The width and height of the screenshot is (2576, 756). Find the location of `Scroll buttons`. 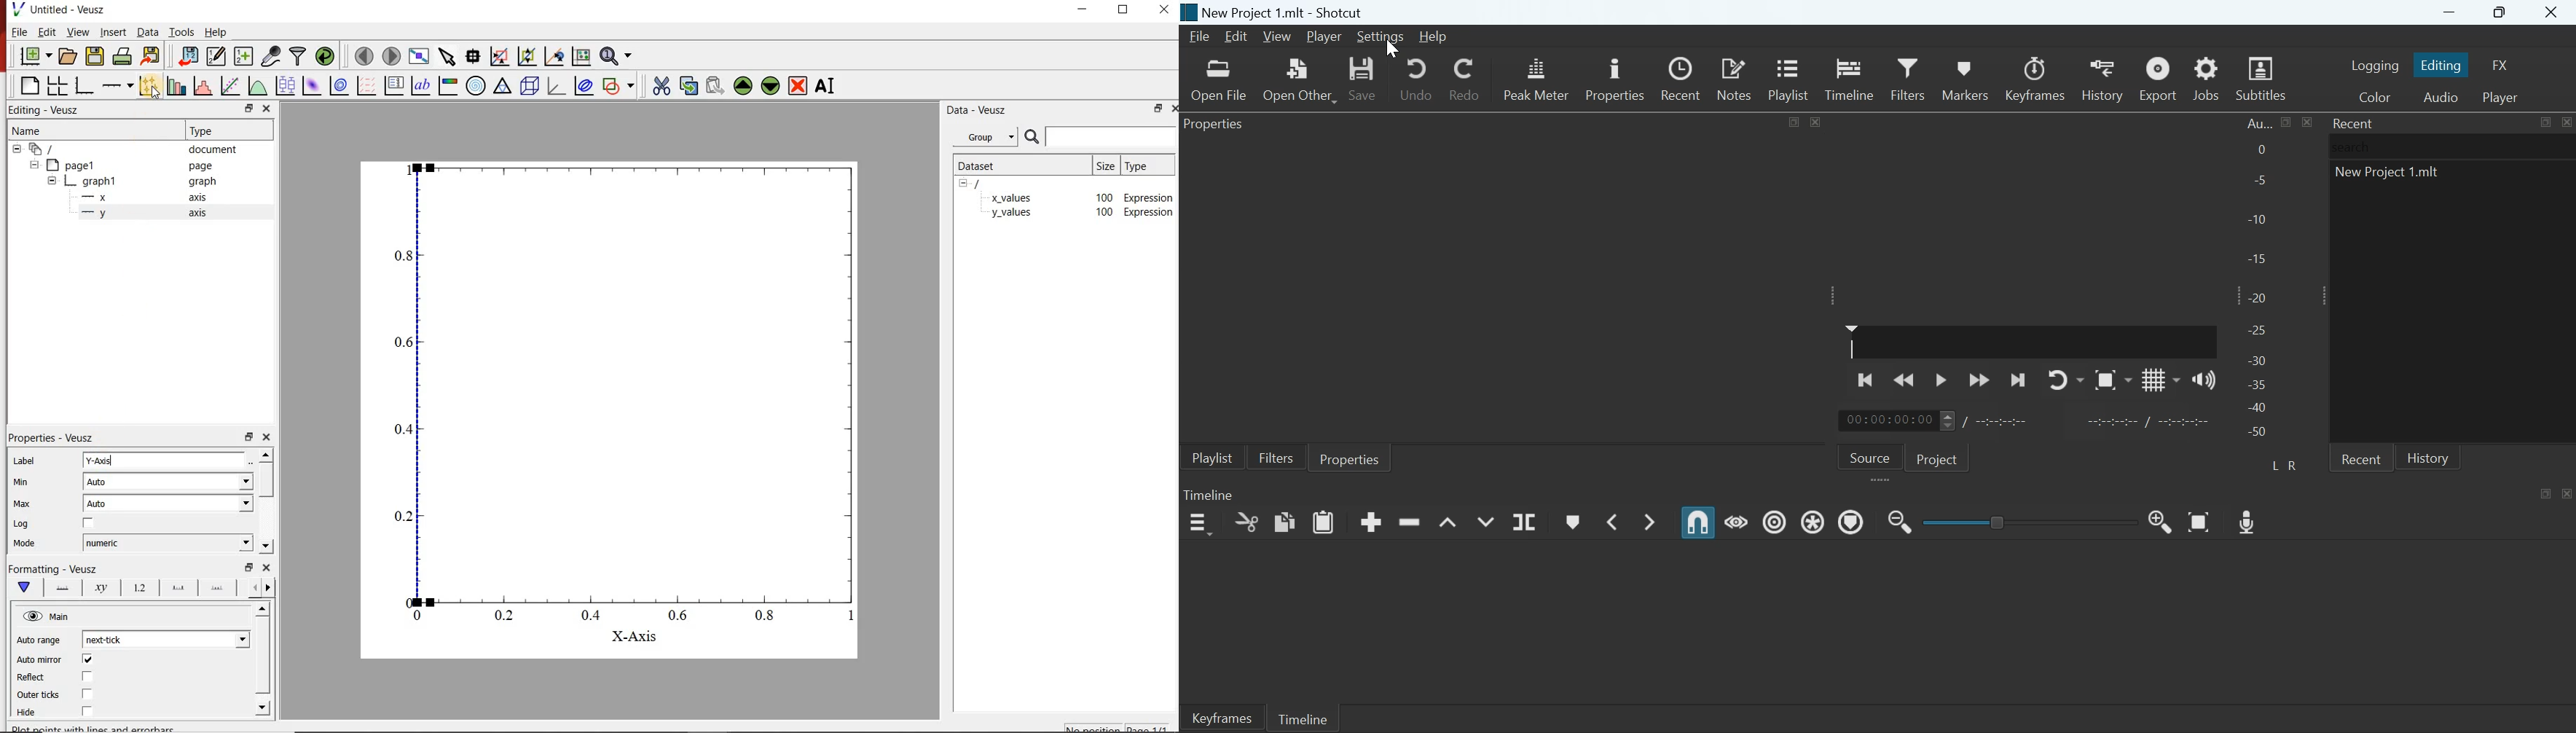

Scroll buttons is located at coordinates (1947, 420).